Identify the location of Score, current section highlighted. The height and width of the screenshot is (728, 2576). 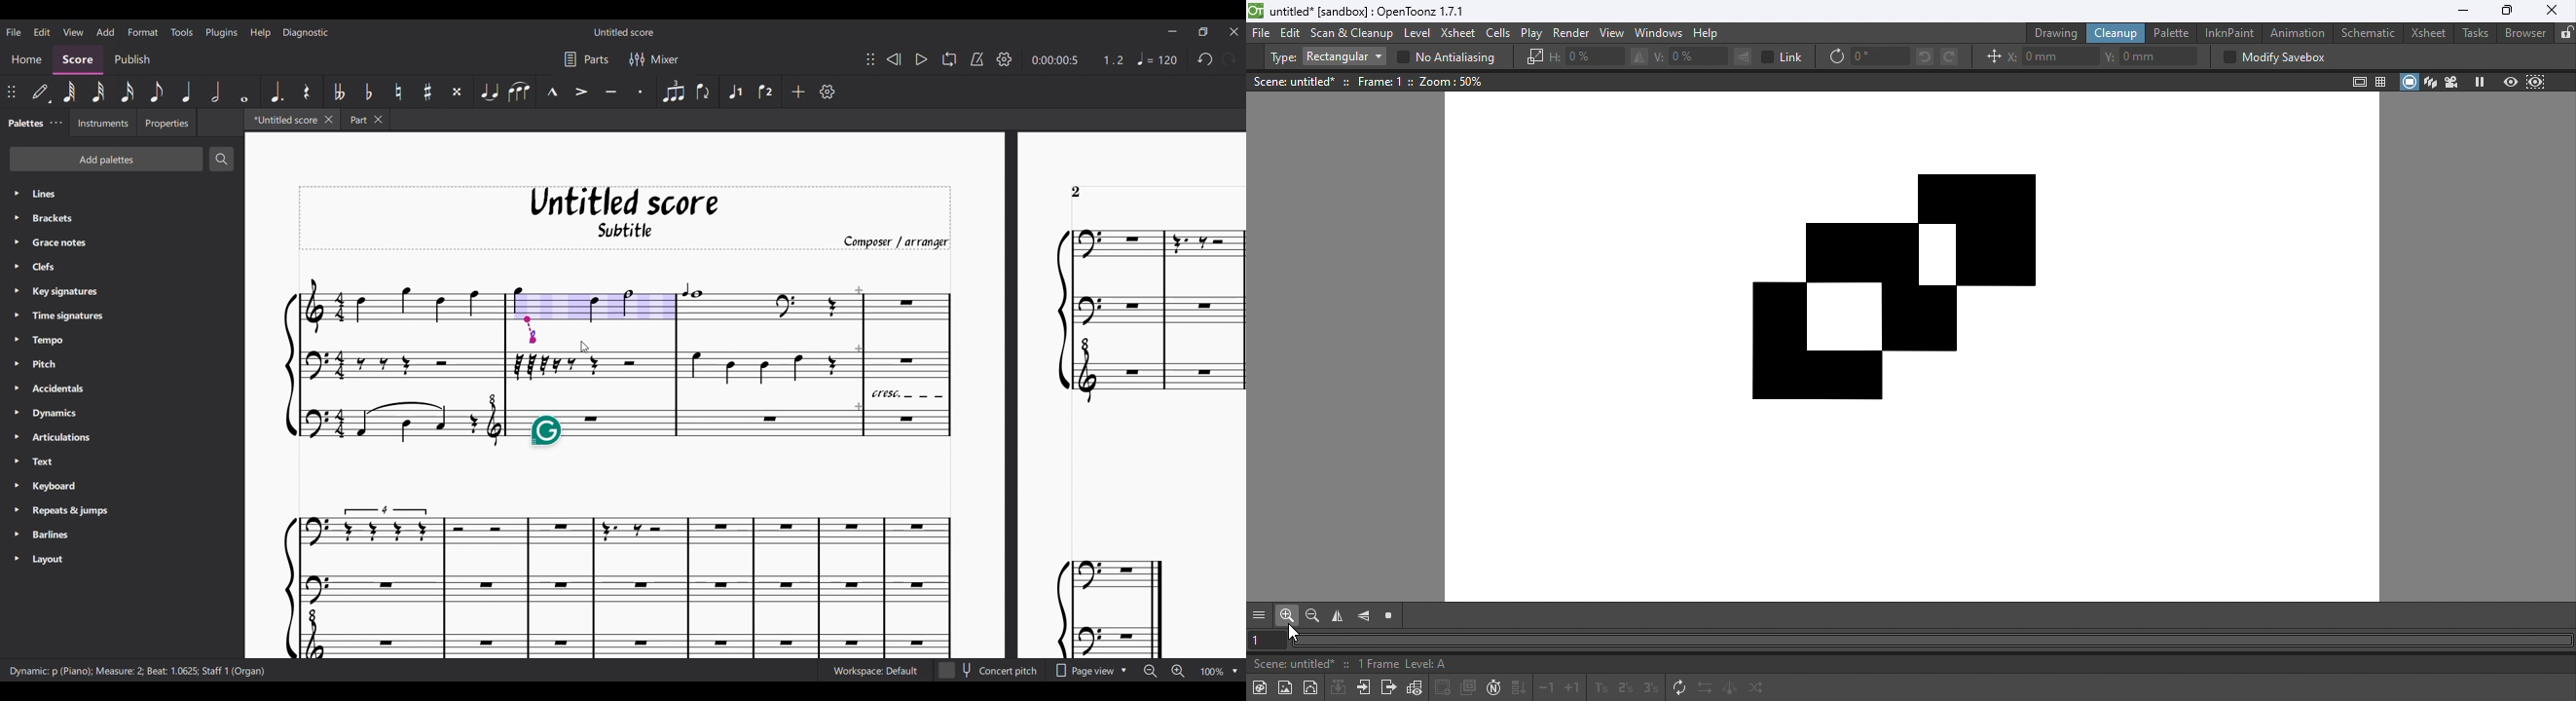
(78, 60).